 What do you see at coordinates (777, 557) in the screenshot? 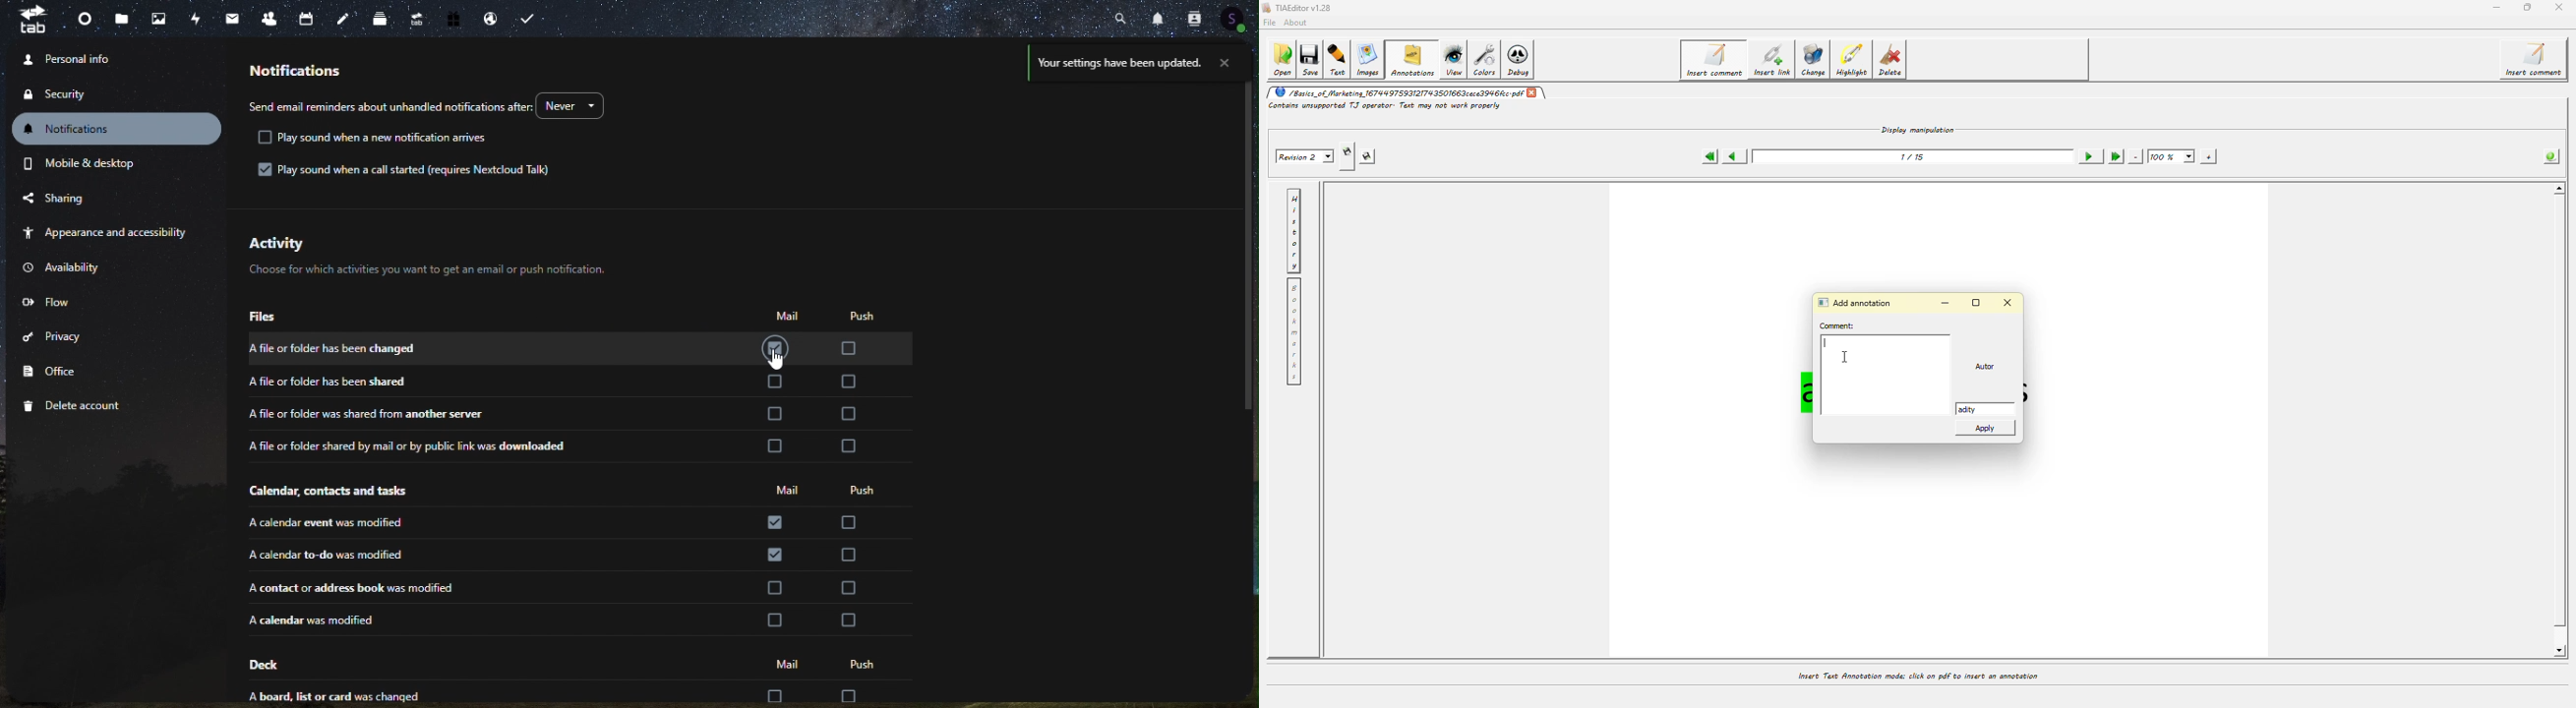
I see `check box` at bounding box center [777, 557].